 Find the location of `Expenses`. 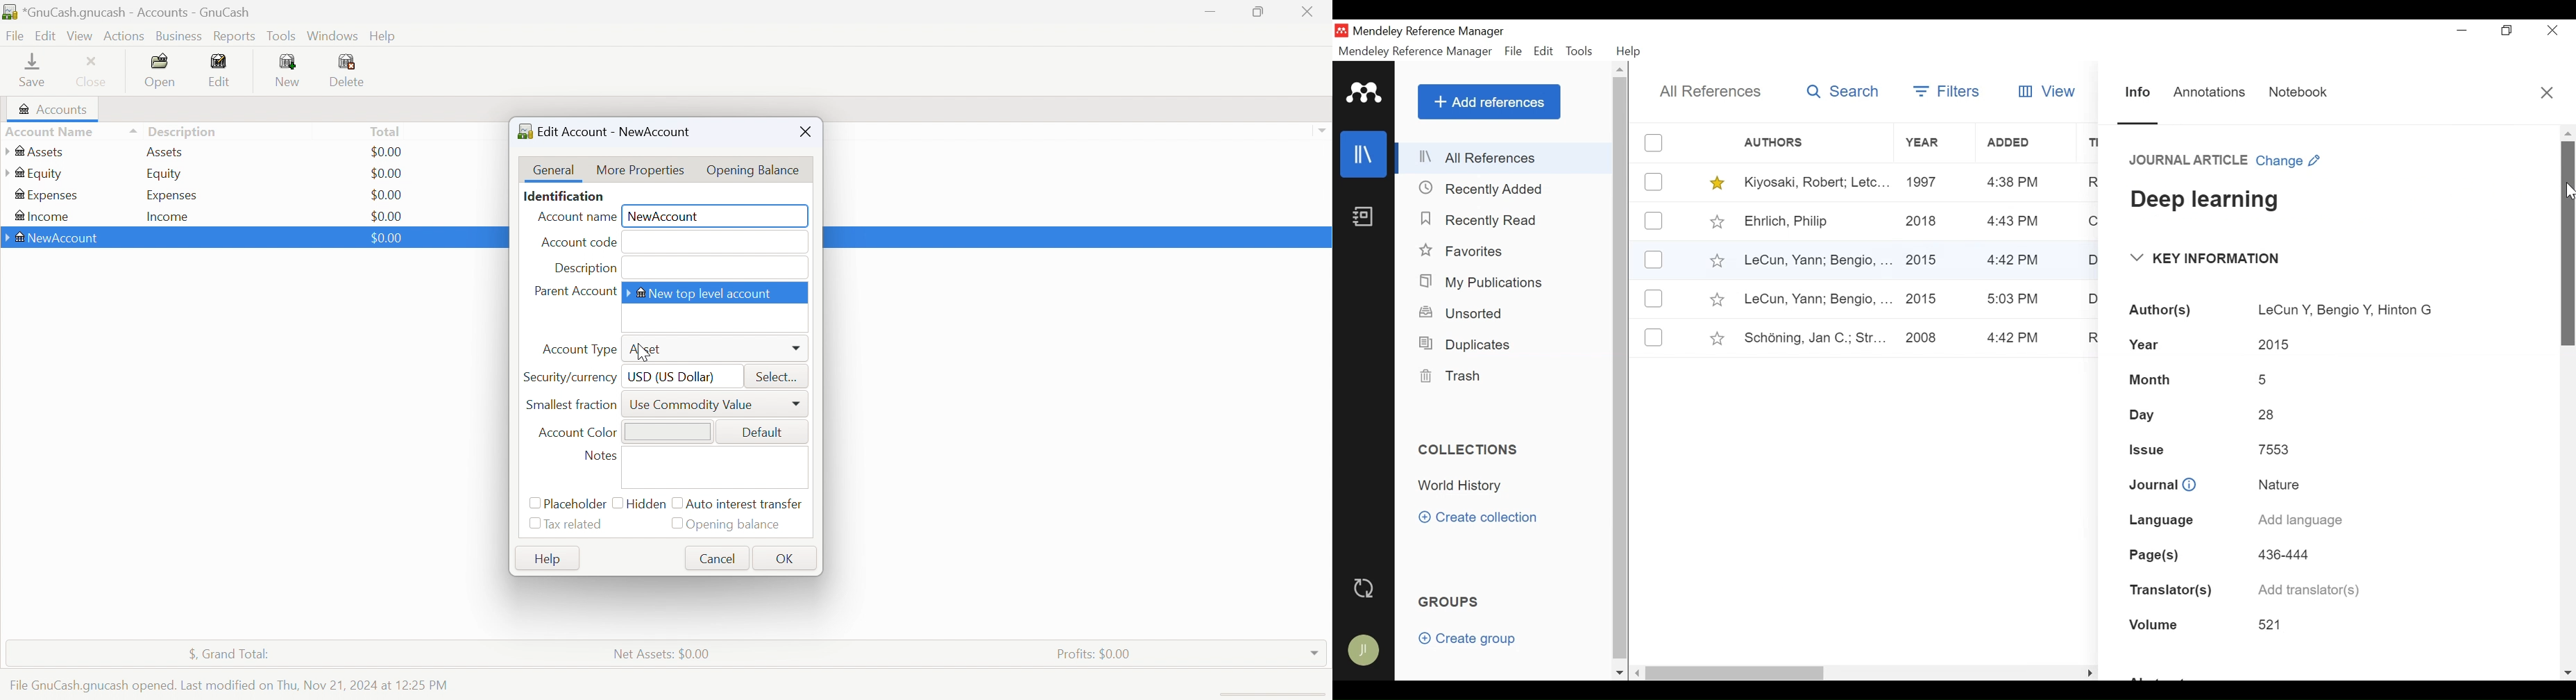

Expenses is located at coordinates (172, 196).